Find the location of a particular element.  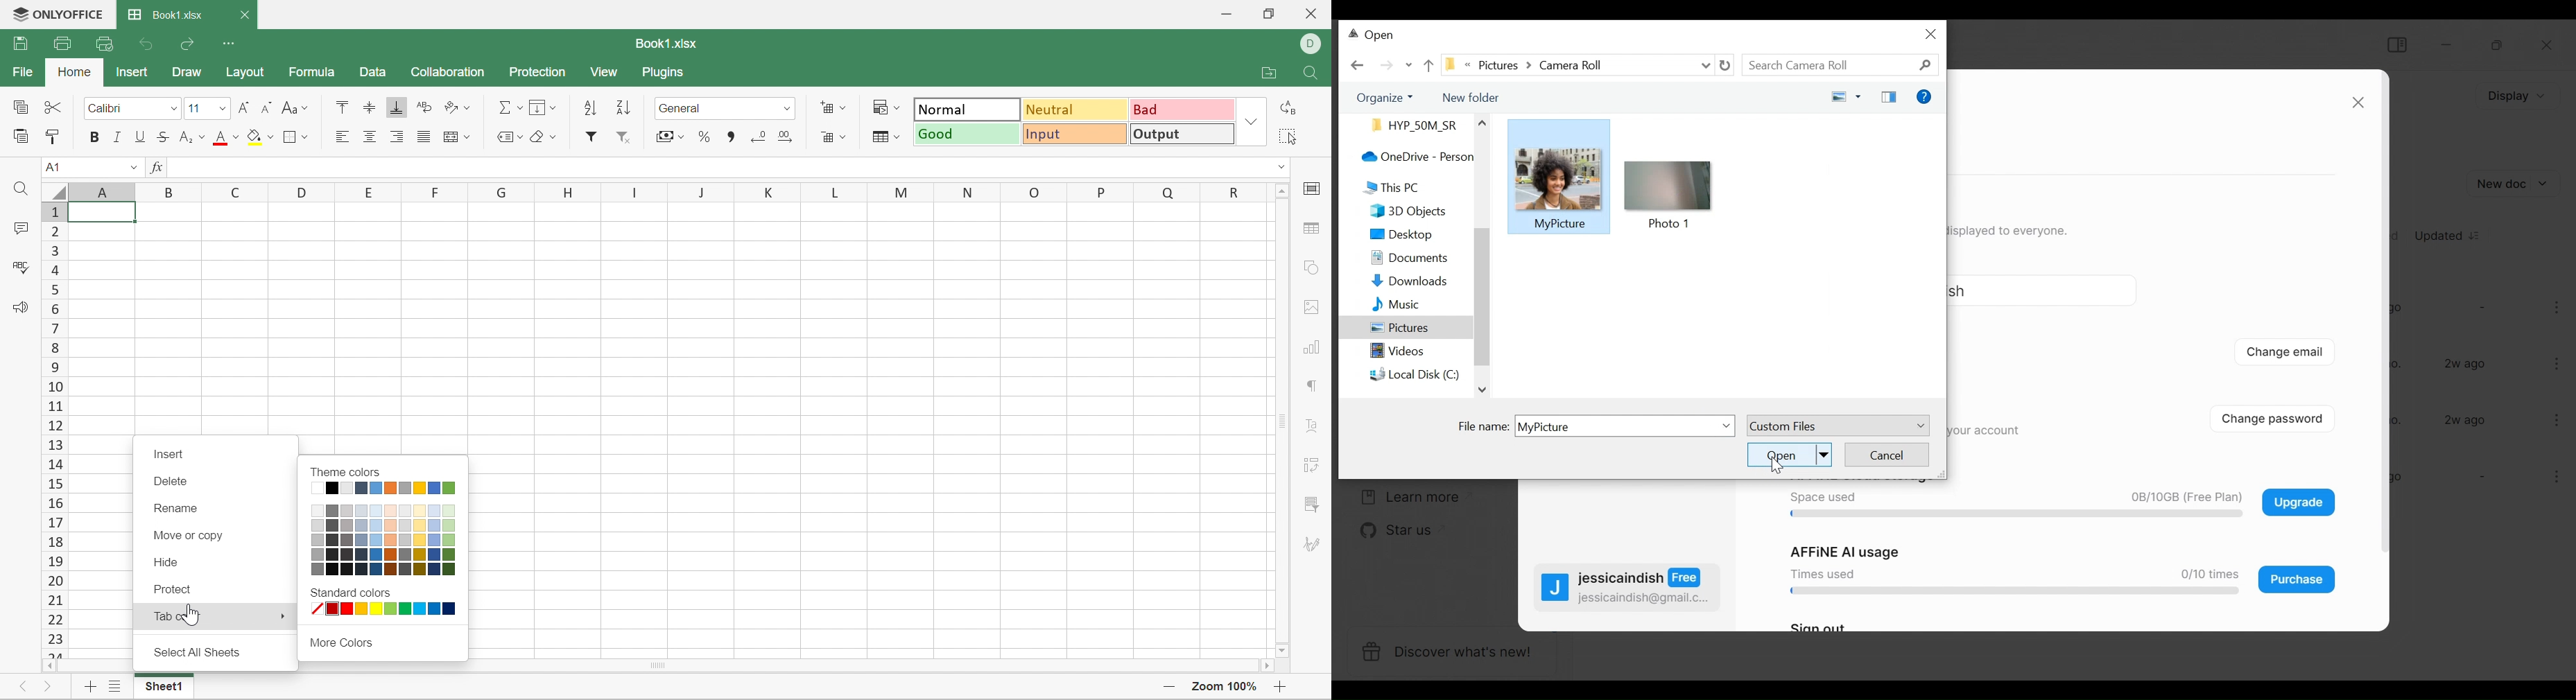

Justified is located at coordinates (421, 137).